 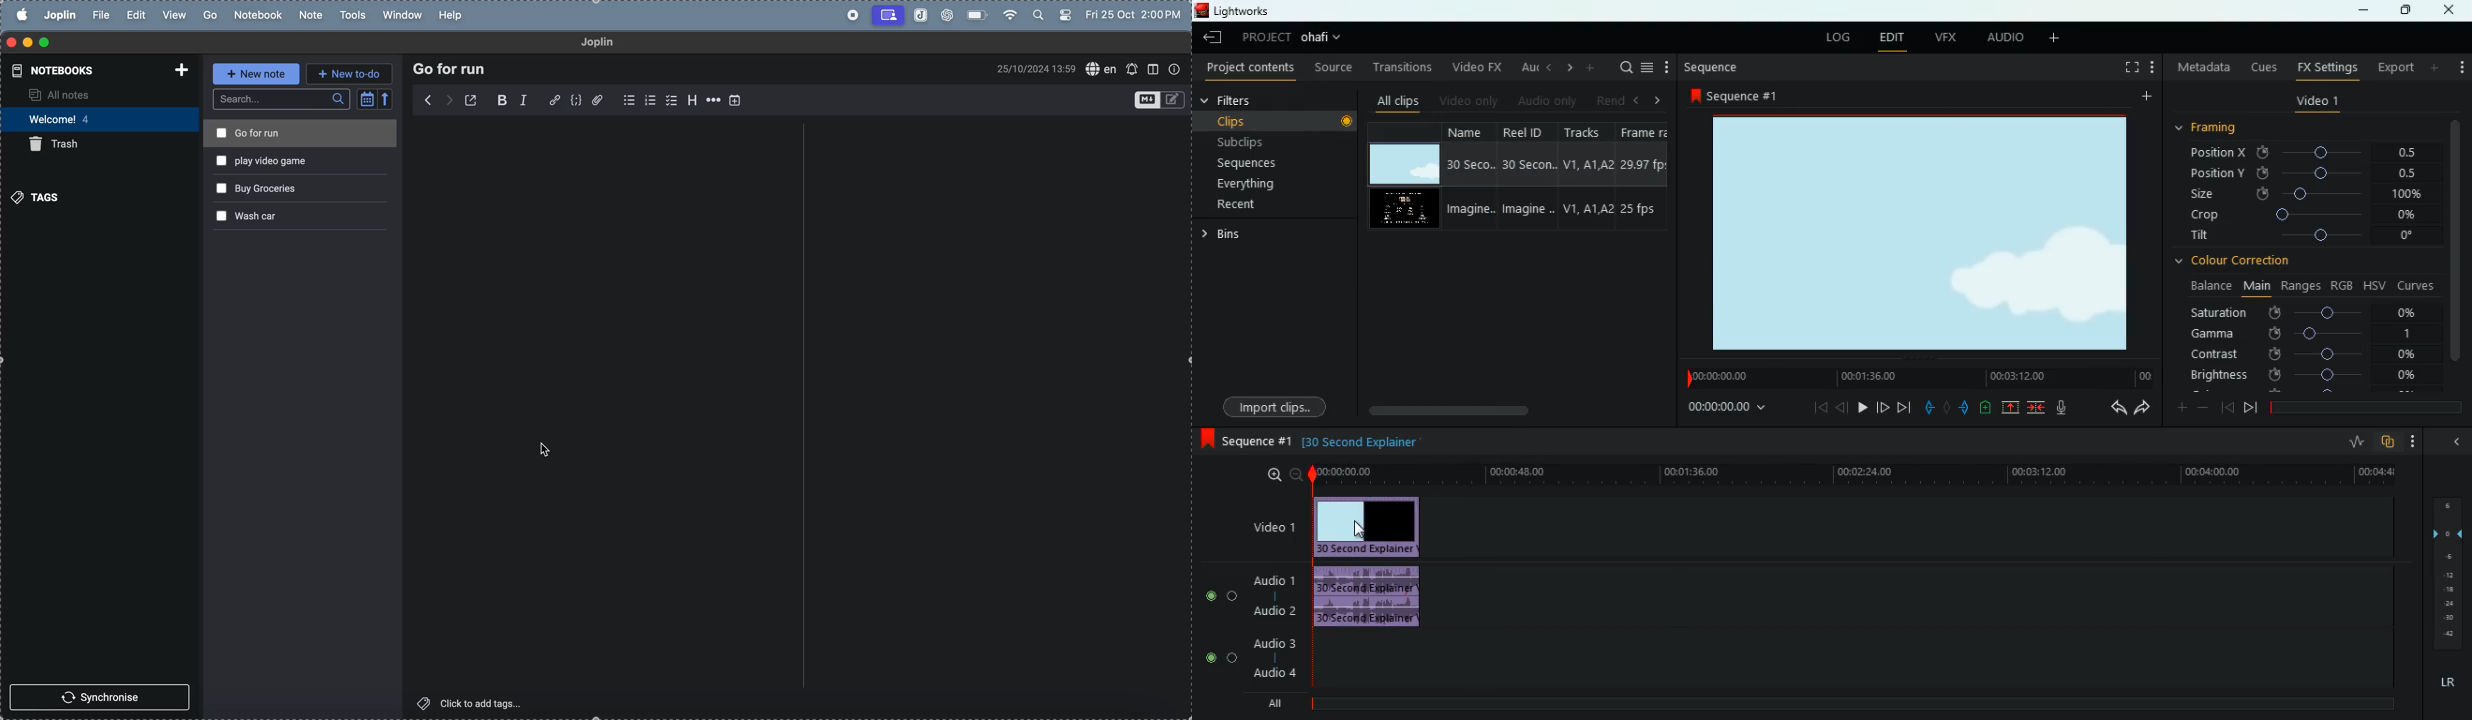 I want to click on edit, so click(x=134, y=14).